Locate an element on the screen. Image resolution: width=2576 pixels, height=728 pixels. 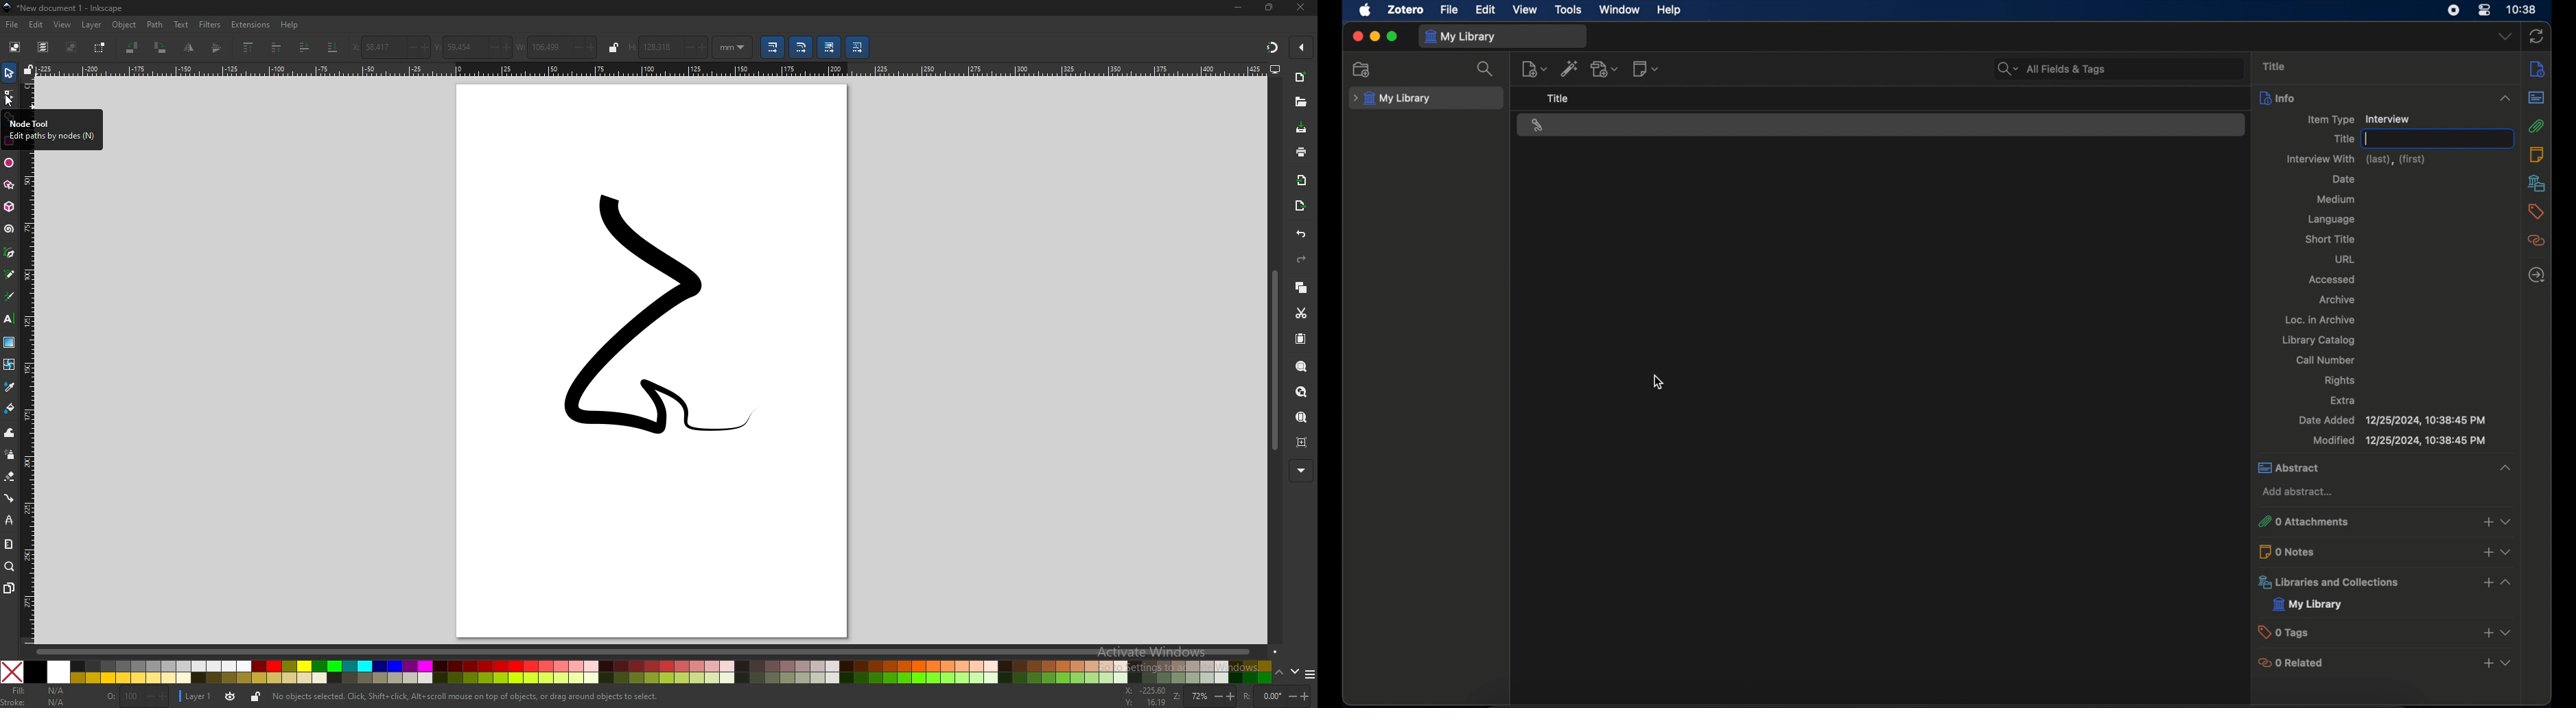
zoom drawing is located at coordinates (1302, 392).